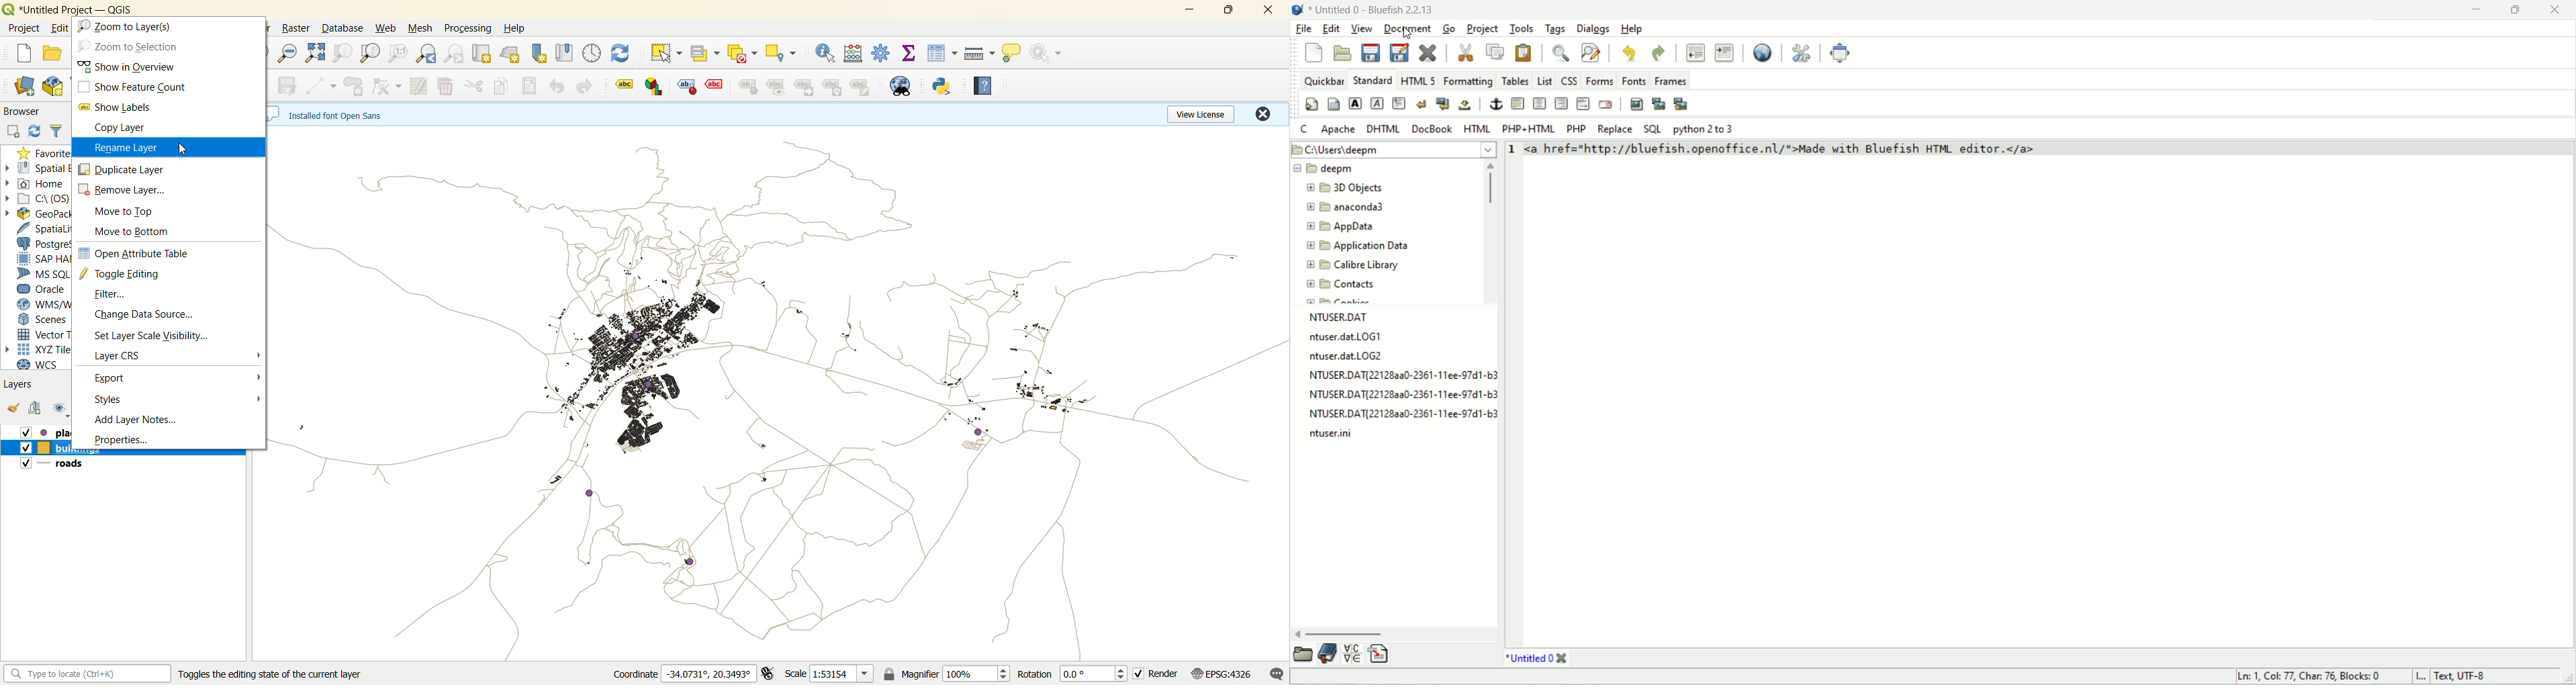 This screenshot has height=700, width=2576. Describe the element at coordinates (472, 85) in the screenshot. I see `cut` at that location.